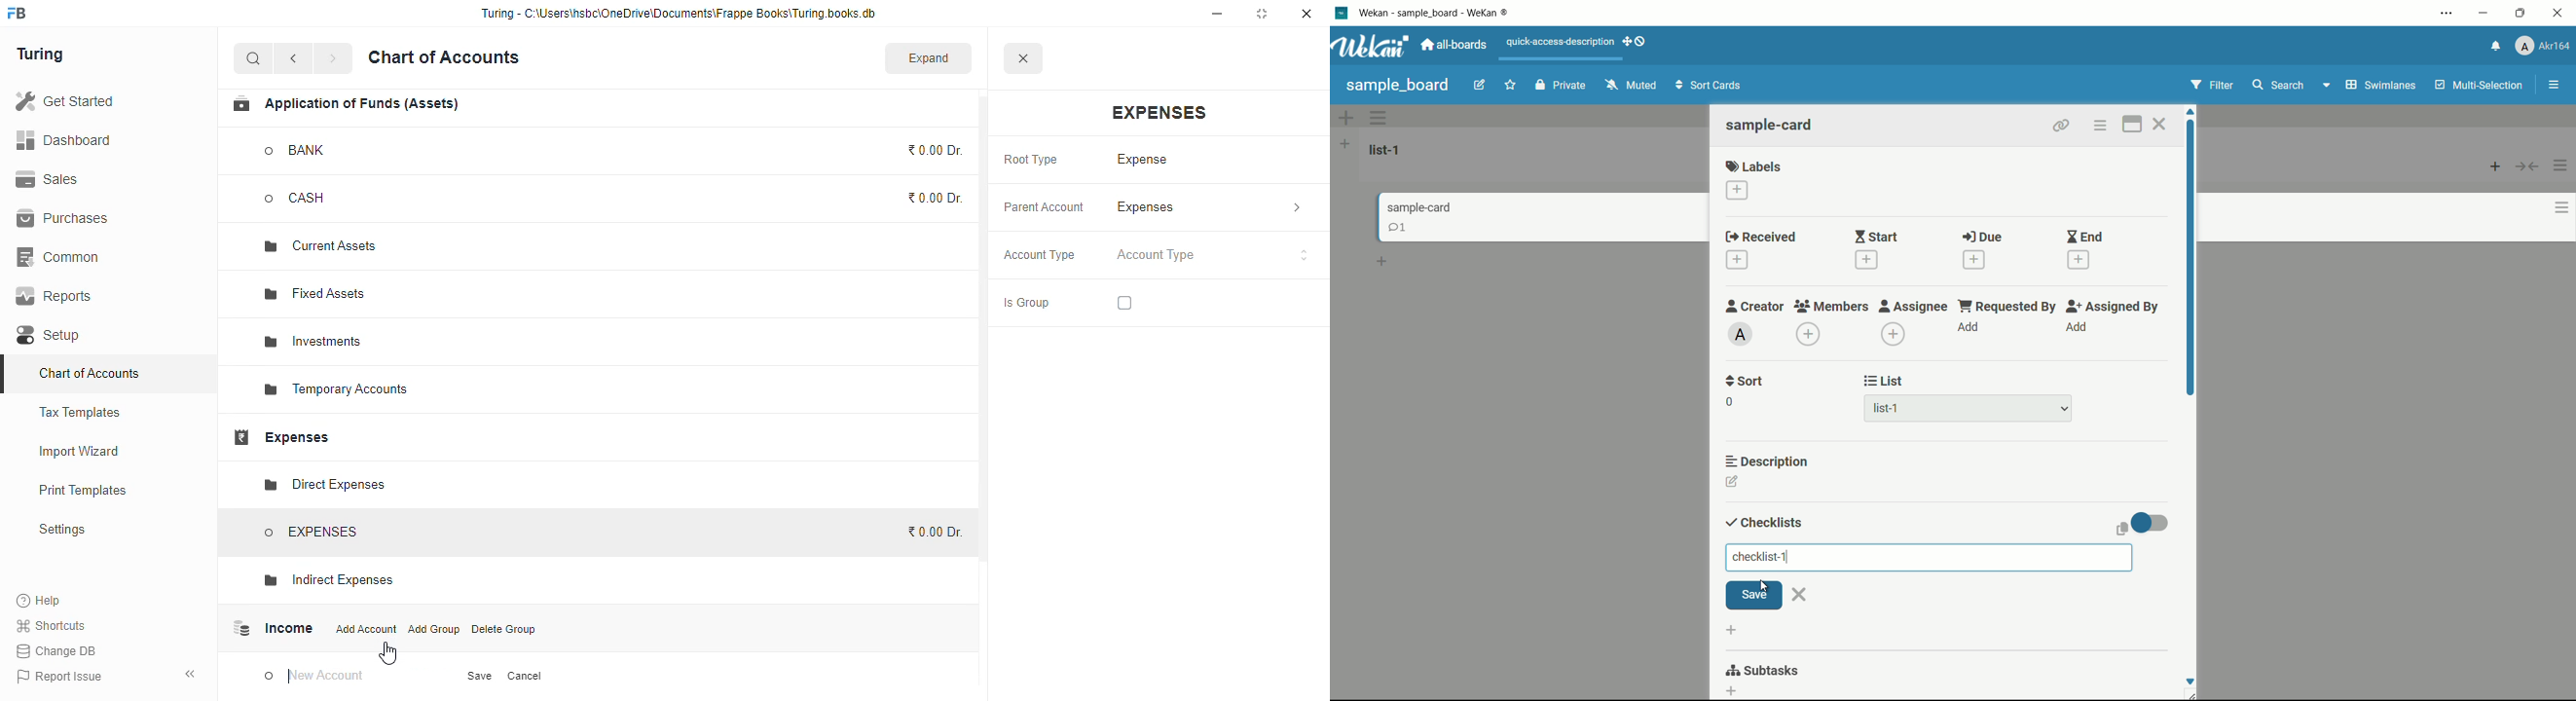 Image resolution: width=2576 pixels, height=728 pixels. I want to click on ₹0.00 Dr., so click(936, 150).